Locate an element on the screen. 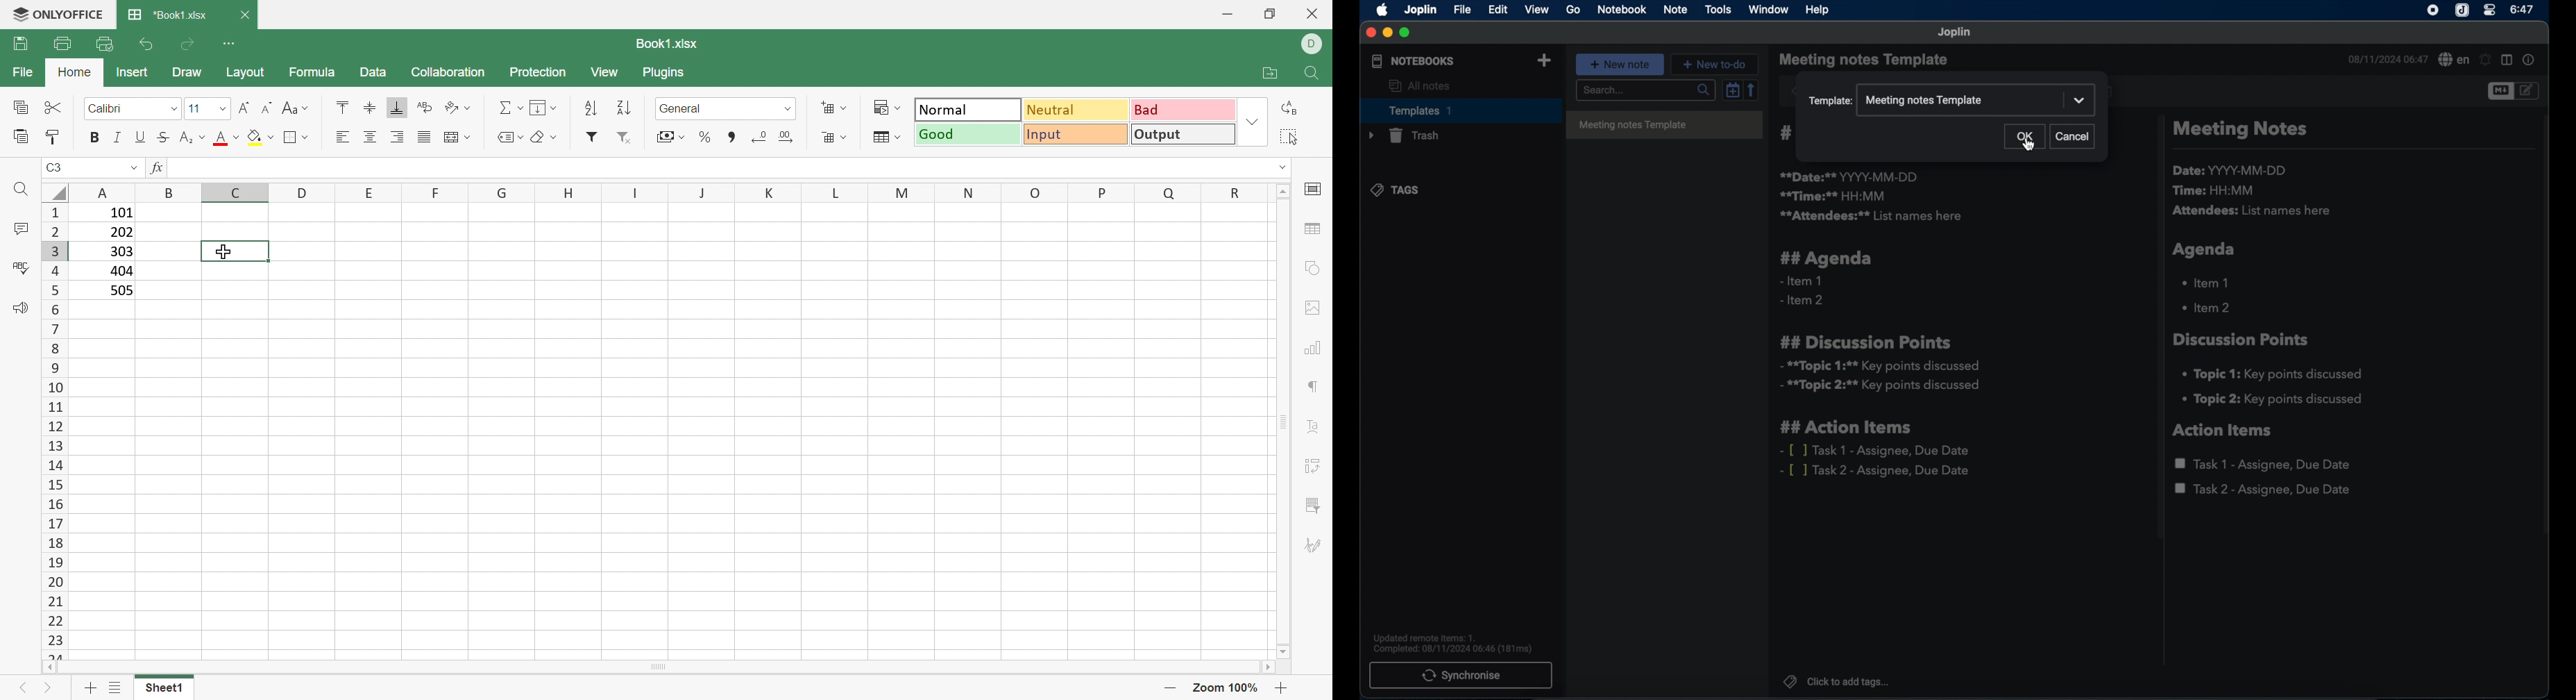 The image size is (2576, 700). add note is located at coordinates (1544, 60).